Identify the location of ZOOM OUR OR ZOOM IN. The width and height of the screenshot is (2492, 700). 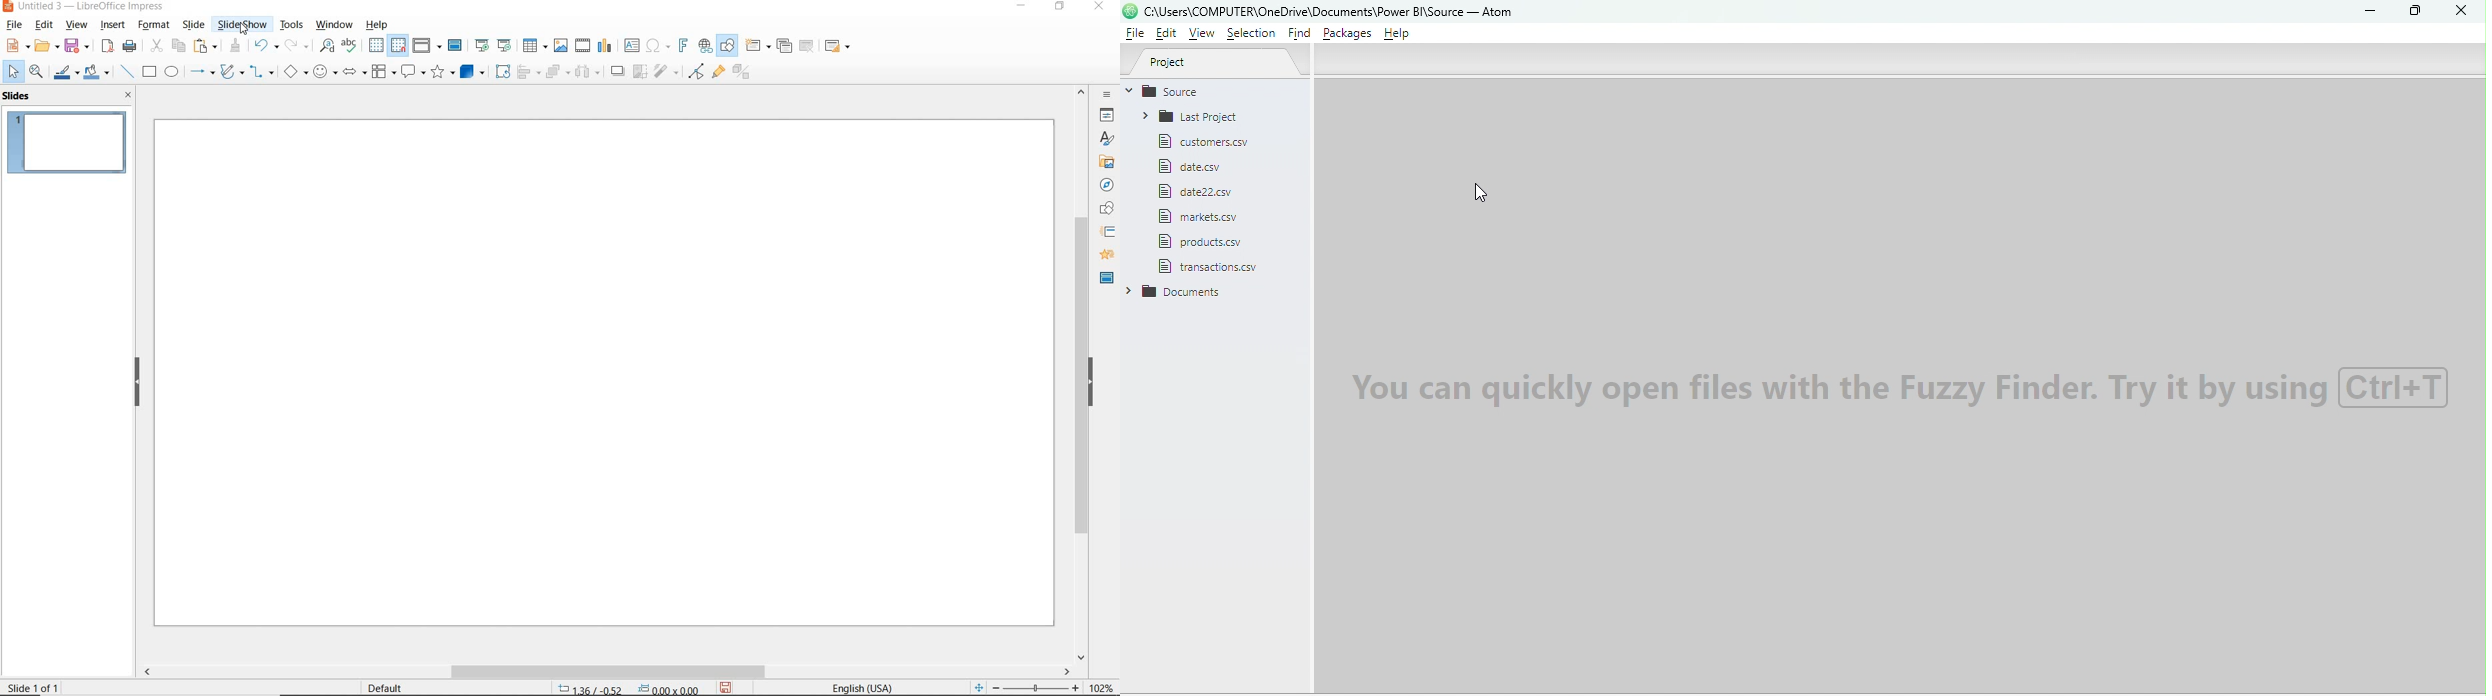
(1025, 686).